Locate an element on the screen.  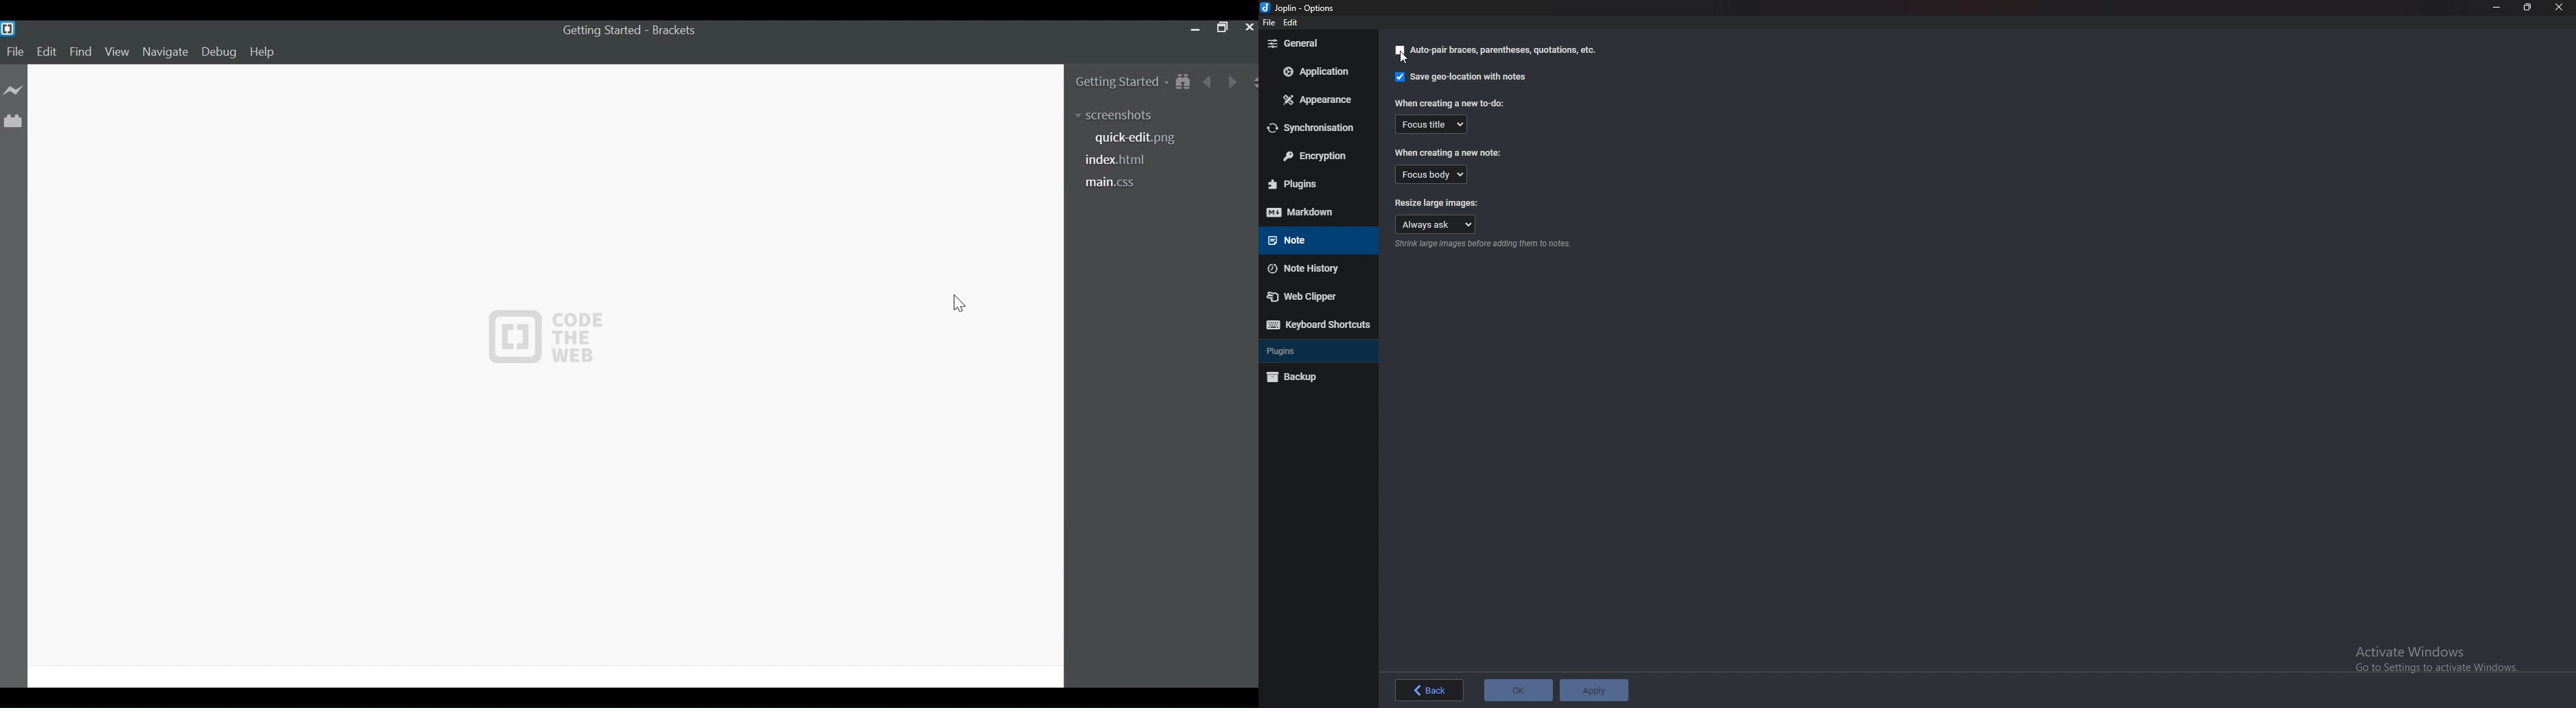
Resize is located at coordinates (2528, 7).